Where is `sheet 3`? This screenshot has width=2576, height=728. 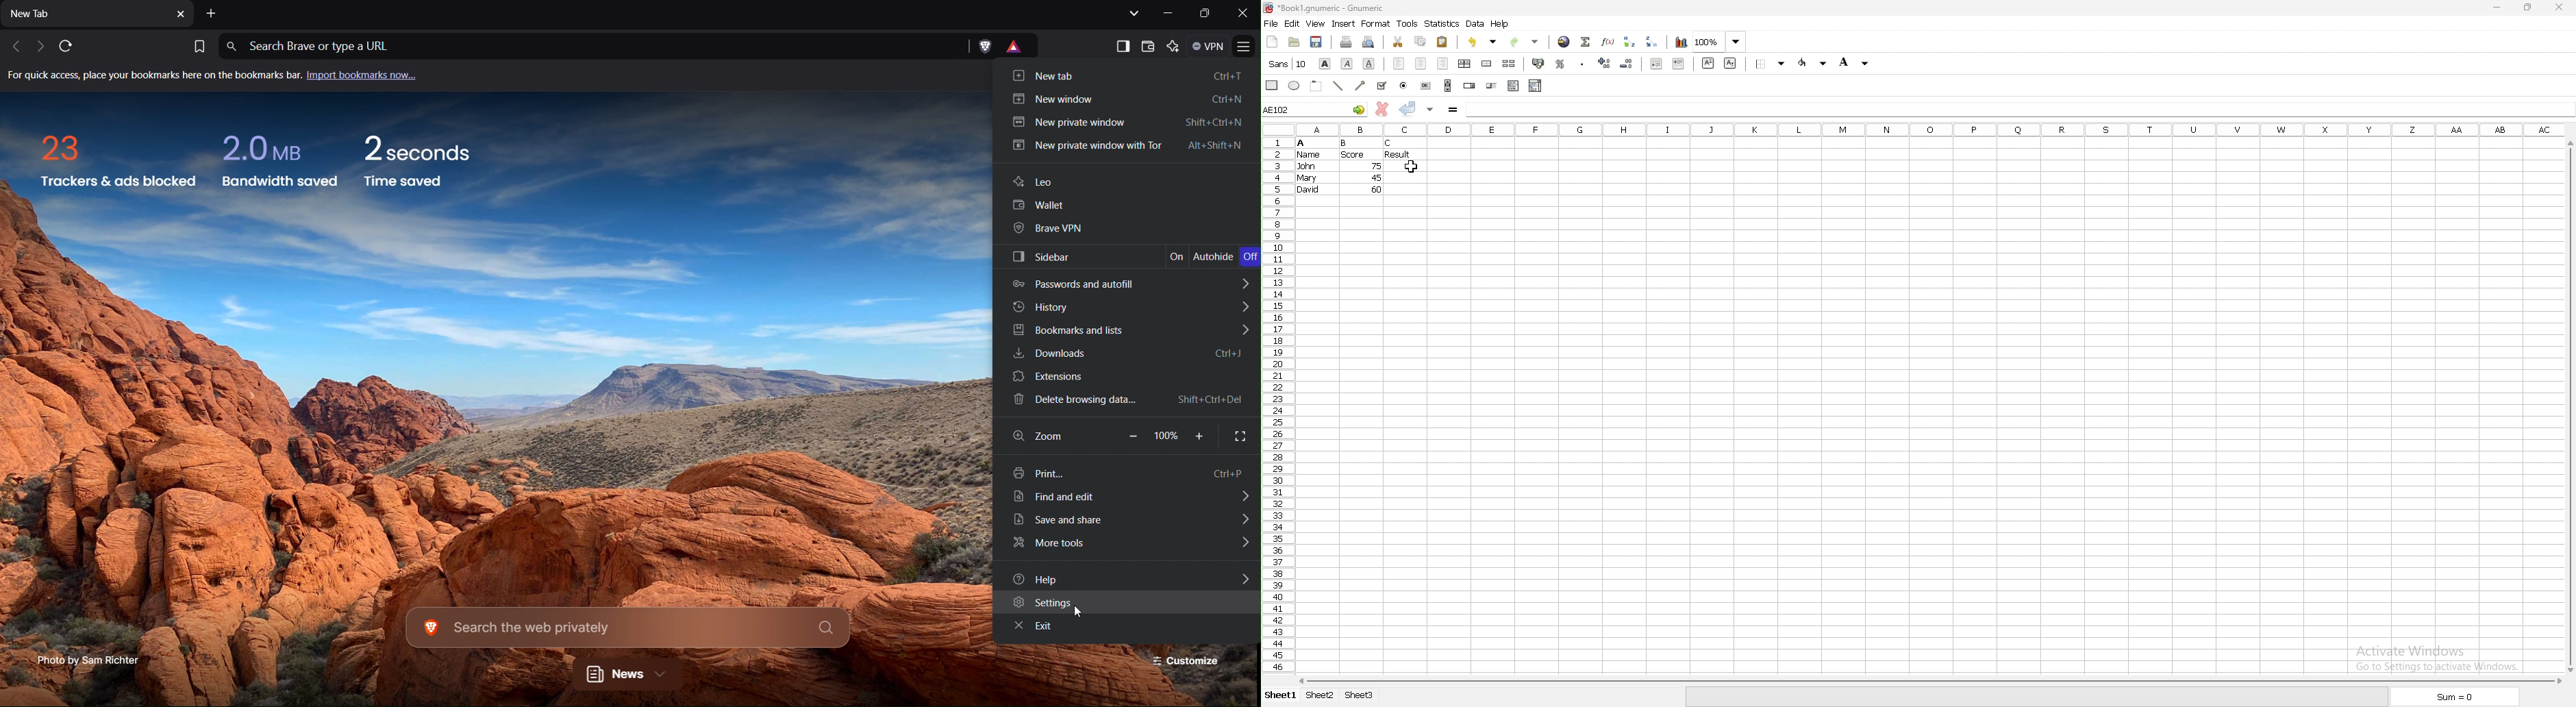
sheet 3 is located at coordinates (1362, 697).